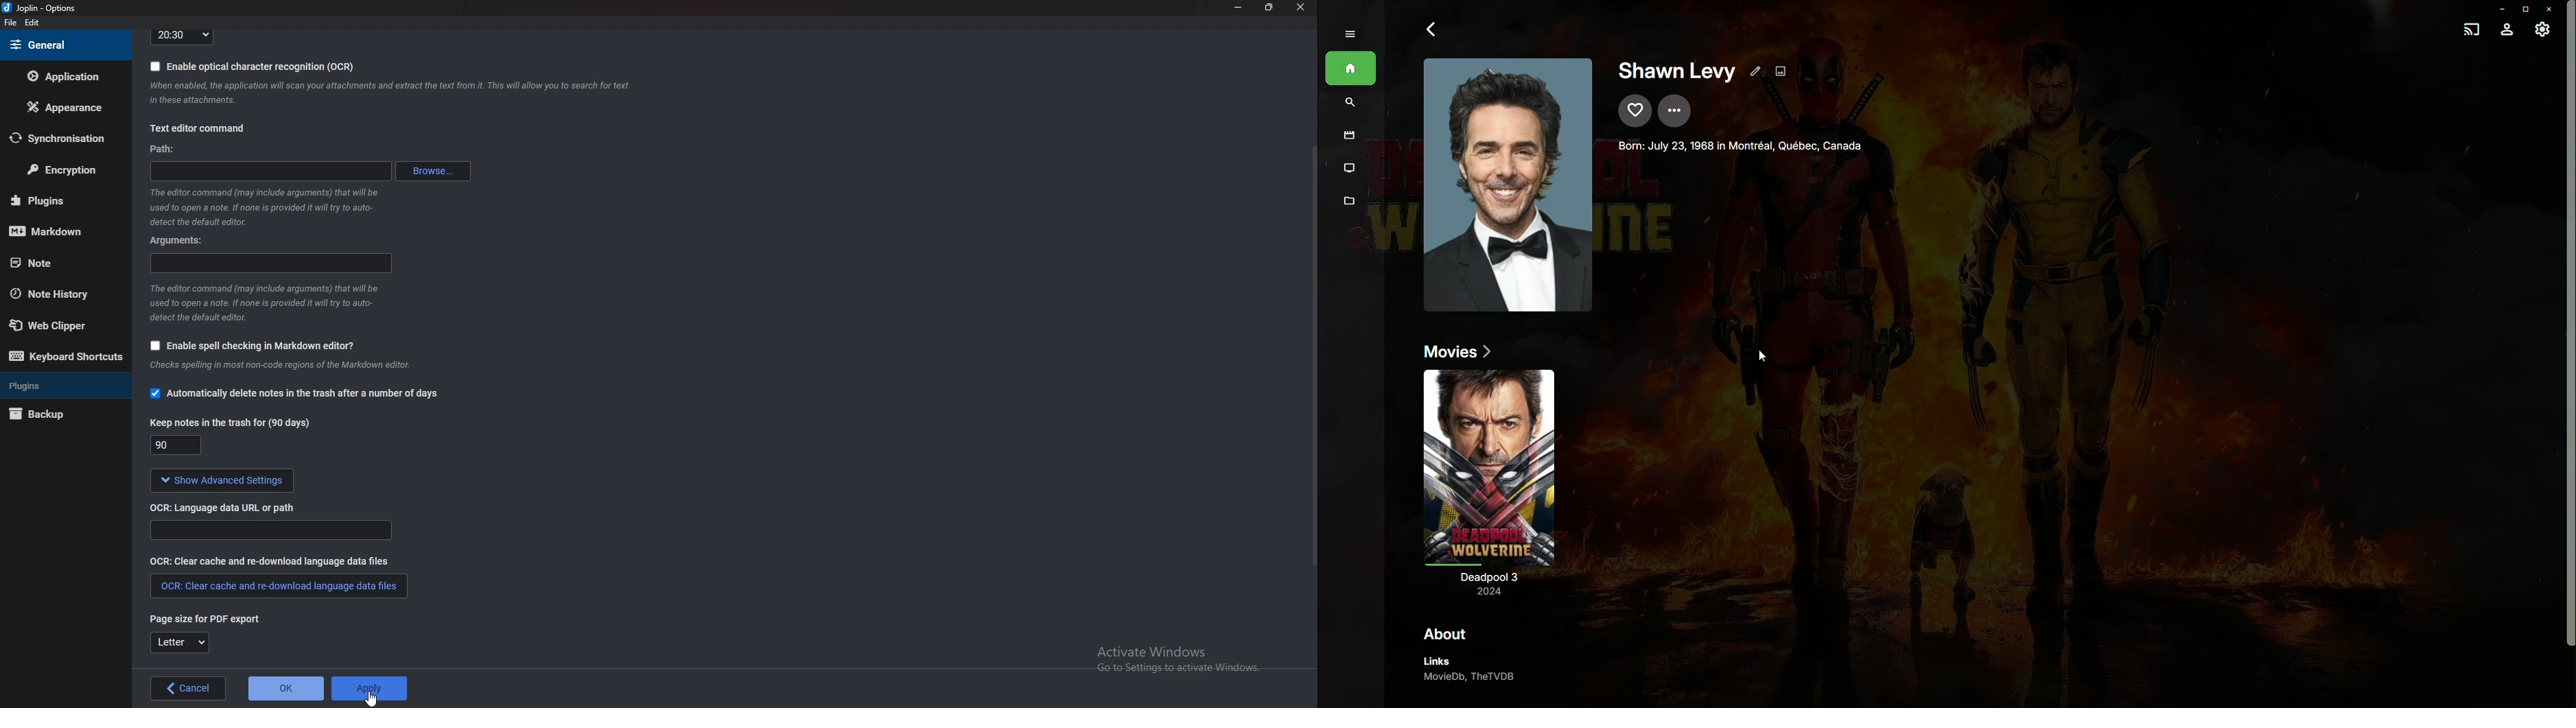 The image size is (2576, 728). I want to click on Keep notes in the trash for, so click(233, 422).